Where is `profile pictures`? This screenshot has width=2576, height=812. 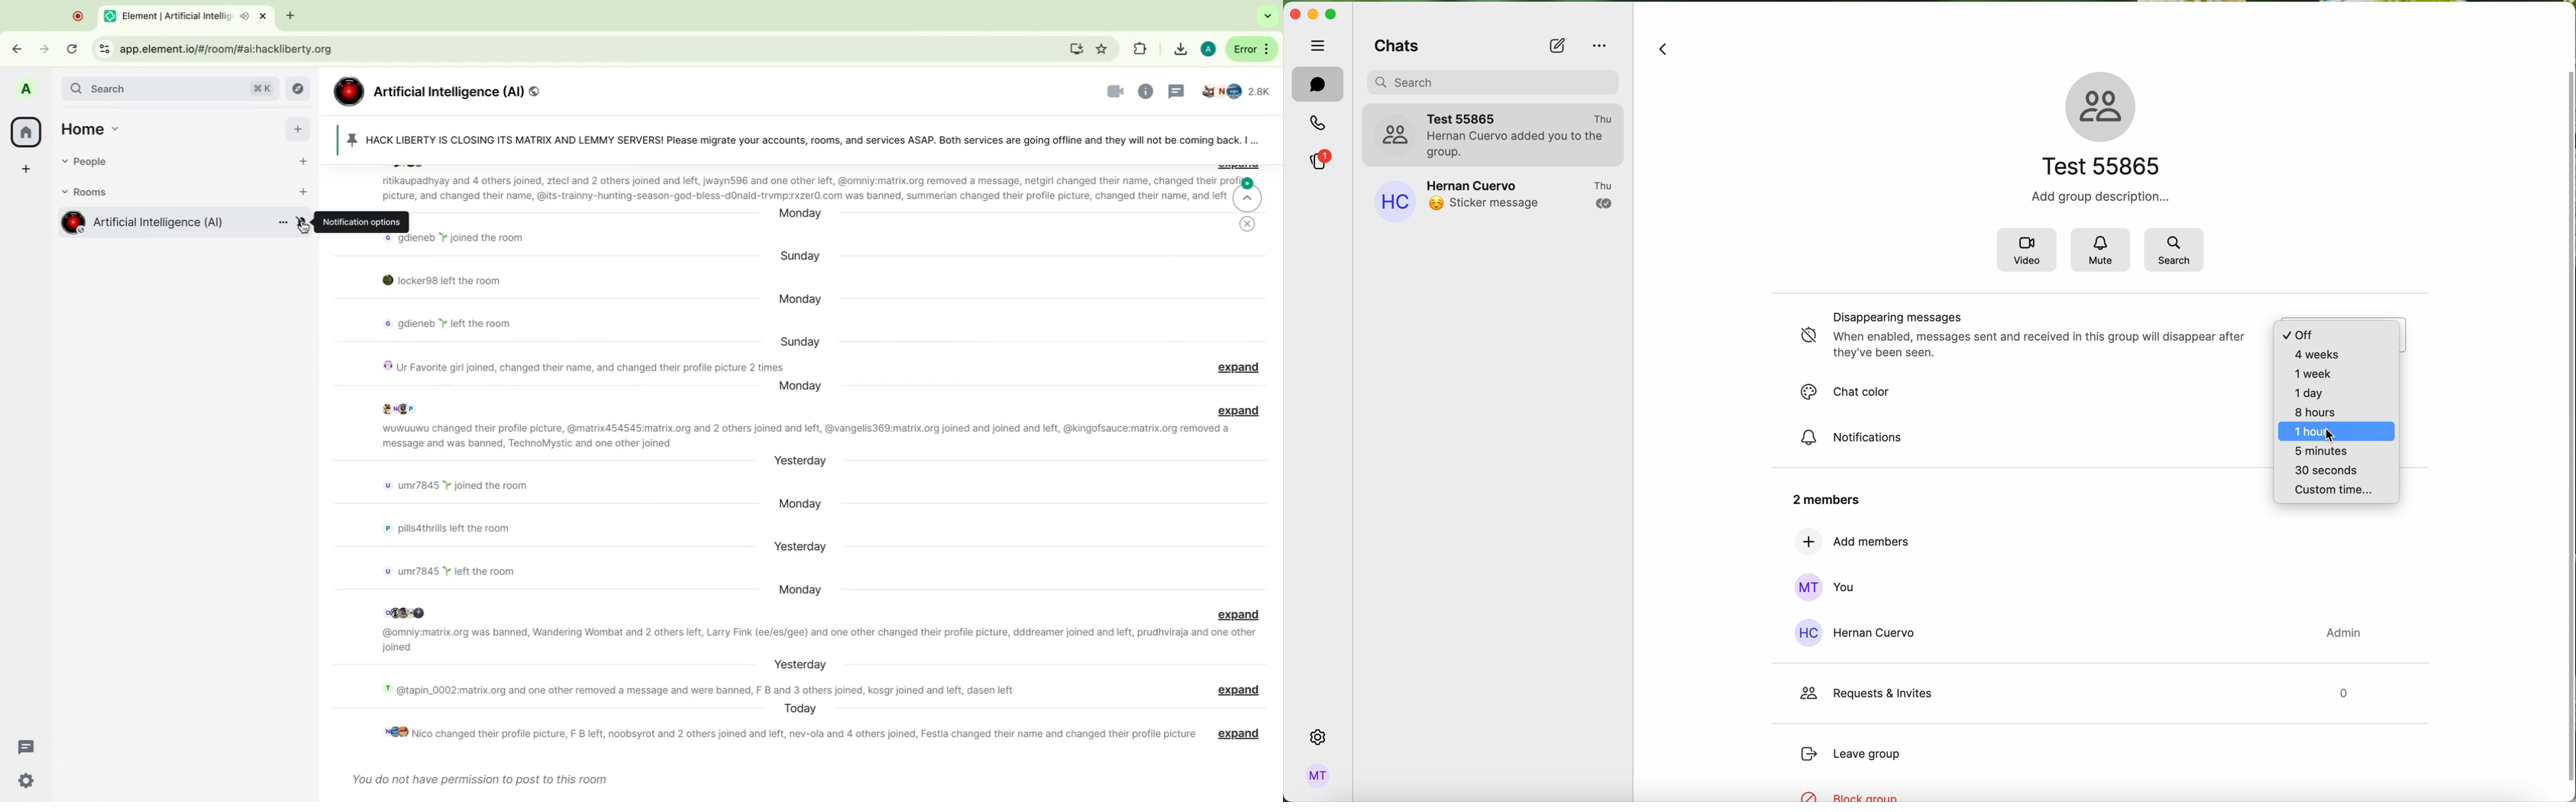
profile pictures is located at coordinates (407, 611).